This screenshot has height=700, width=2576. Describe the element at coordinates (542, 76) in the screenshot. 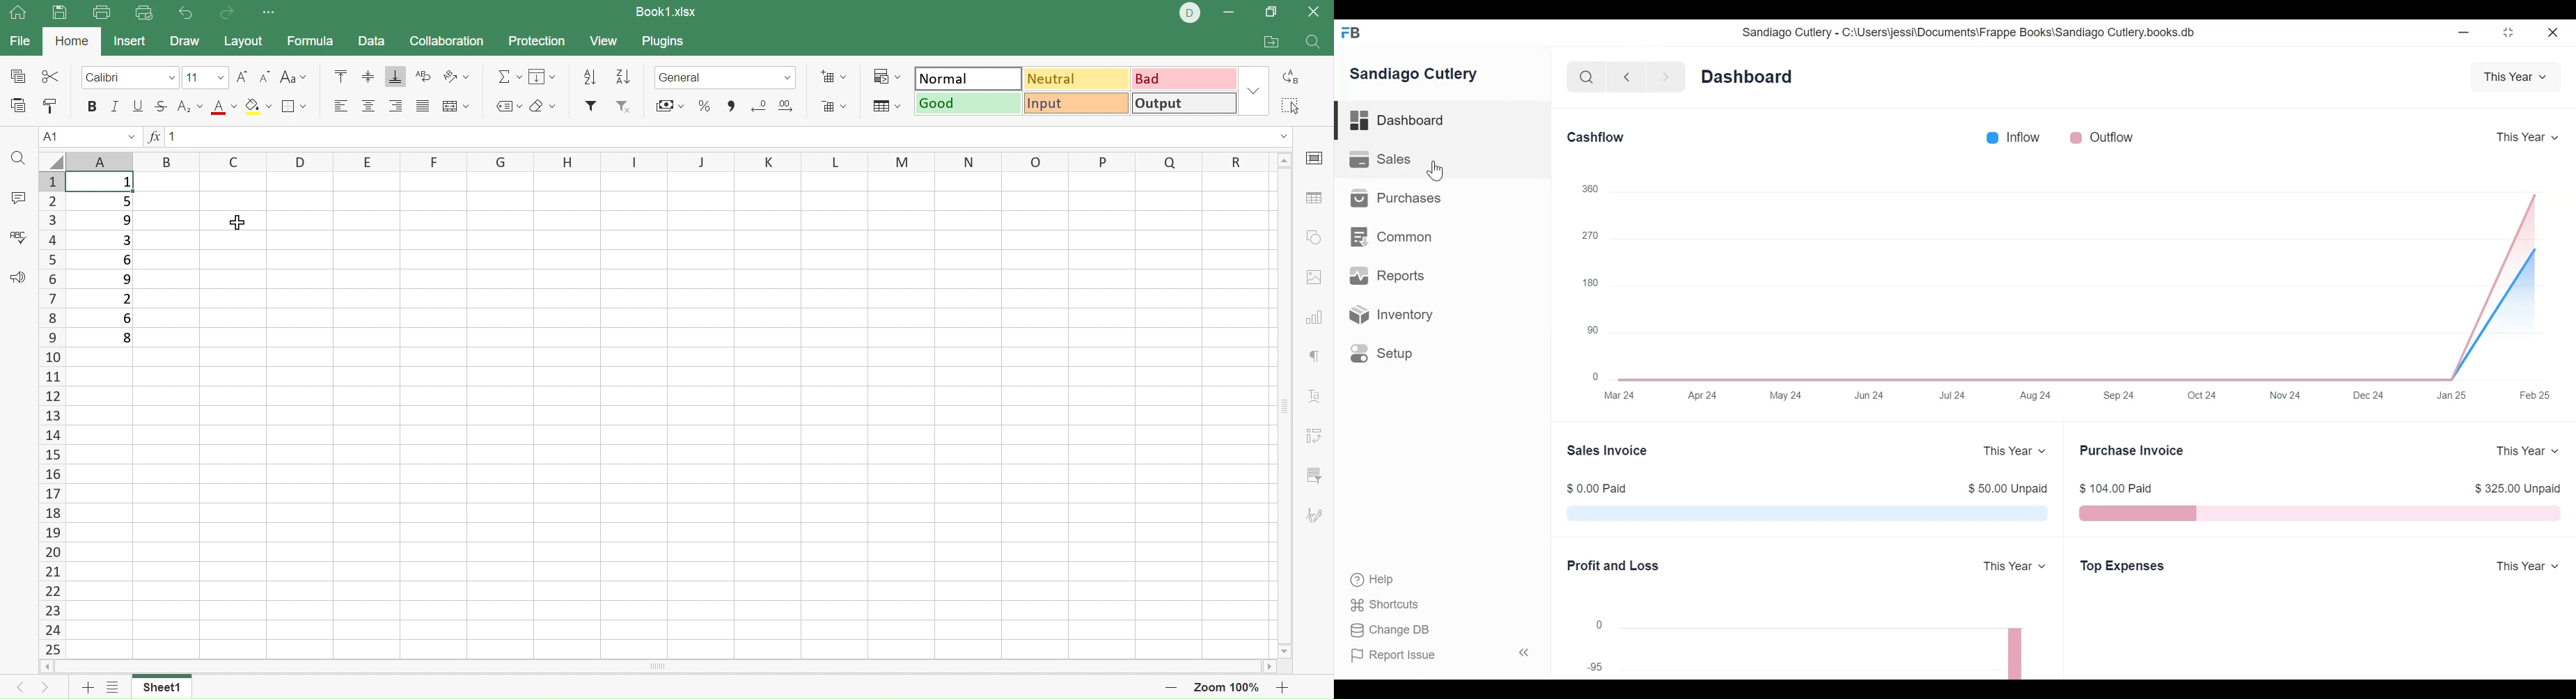

I see `Fill` at that location.